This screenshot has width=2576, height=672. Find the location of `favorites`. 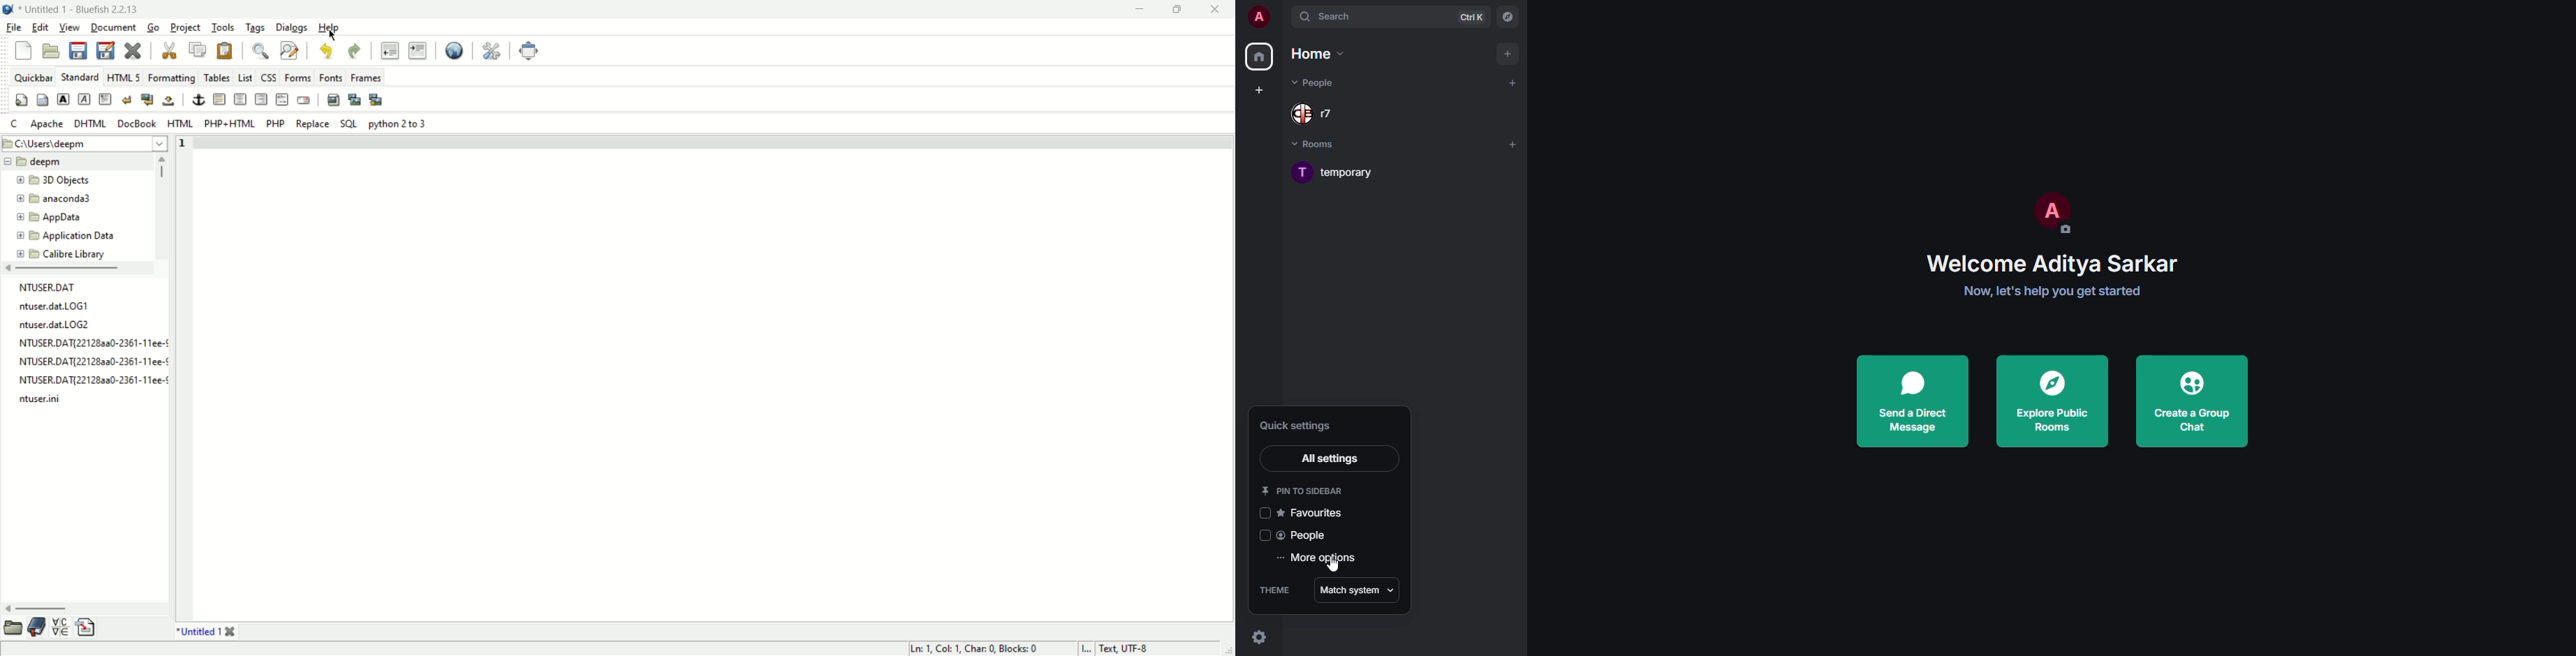

favorites is located at coordinates (1316, 512).